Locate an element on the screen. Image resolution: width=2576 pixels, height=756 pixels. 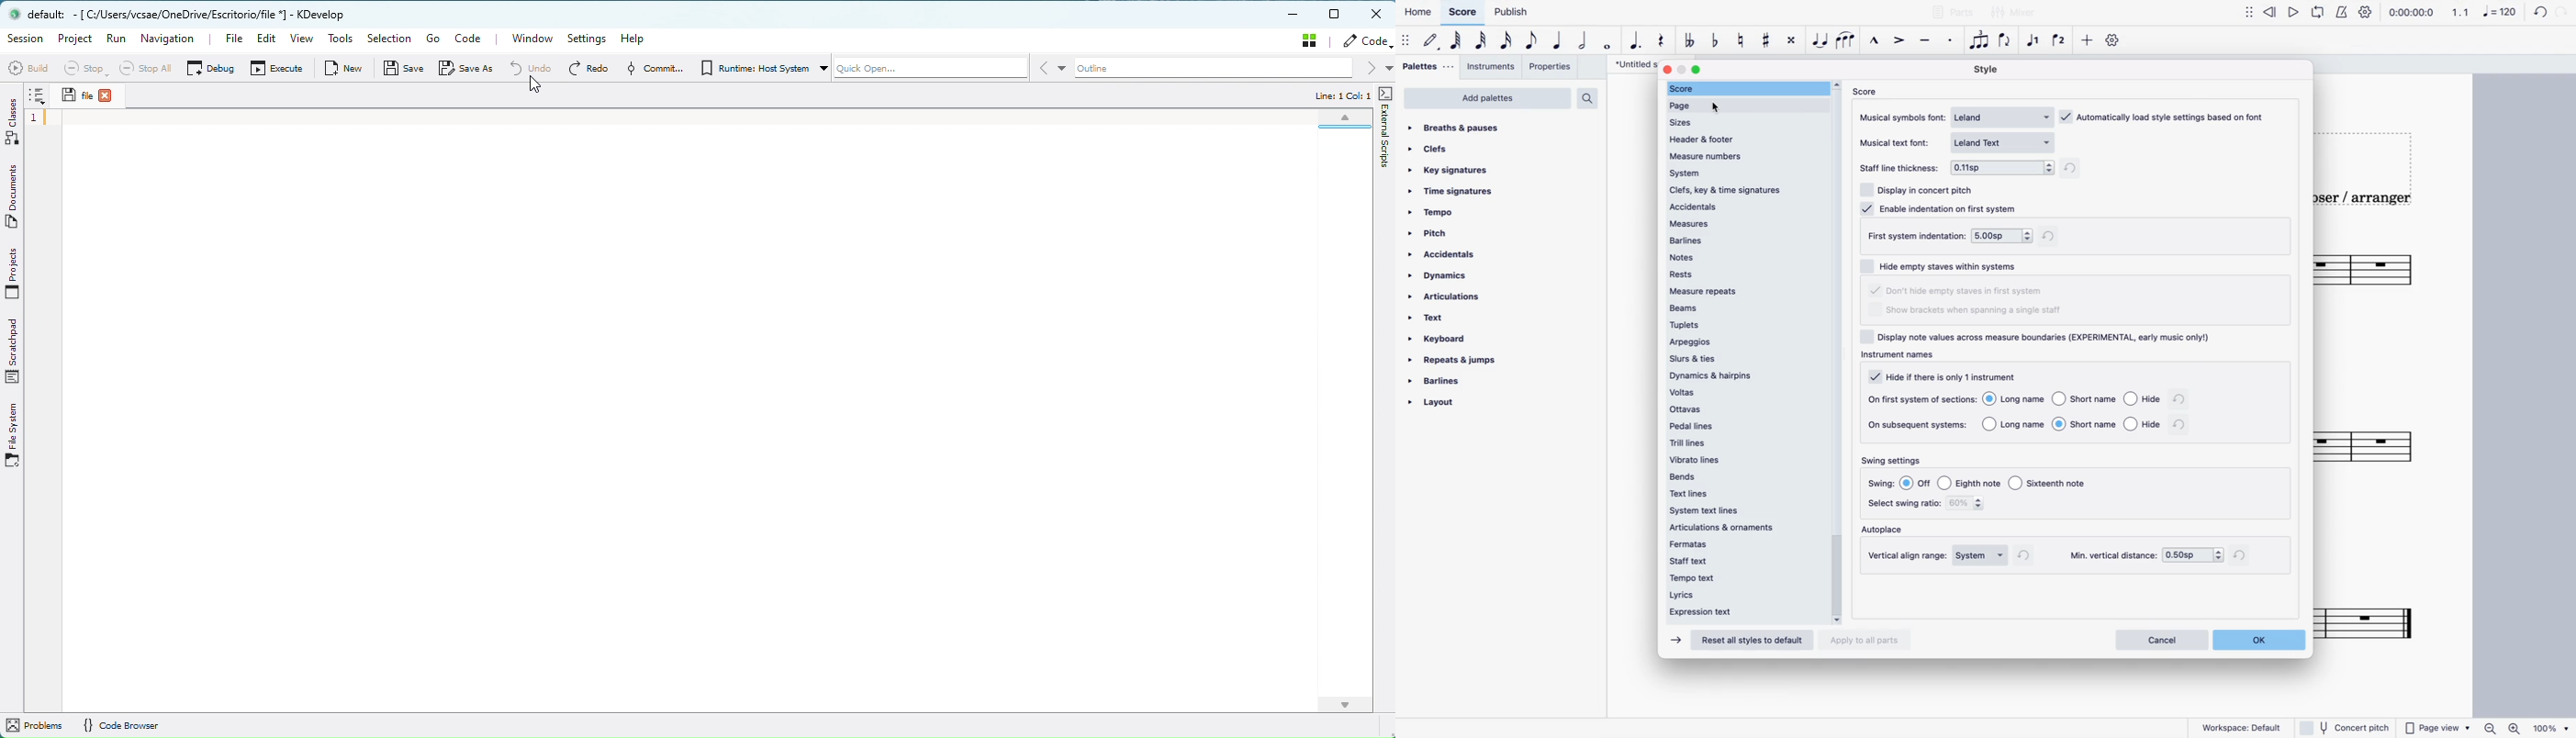
key signatures is located at coordinates (1454, 170).